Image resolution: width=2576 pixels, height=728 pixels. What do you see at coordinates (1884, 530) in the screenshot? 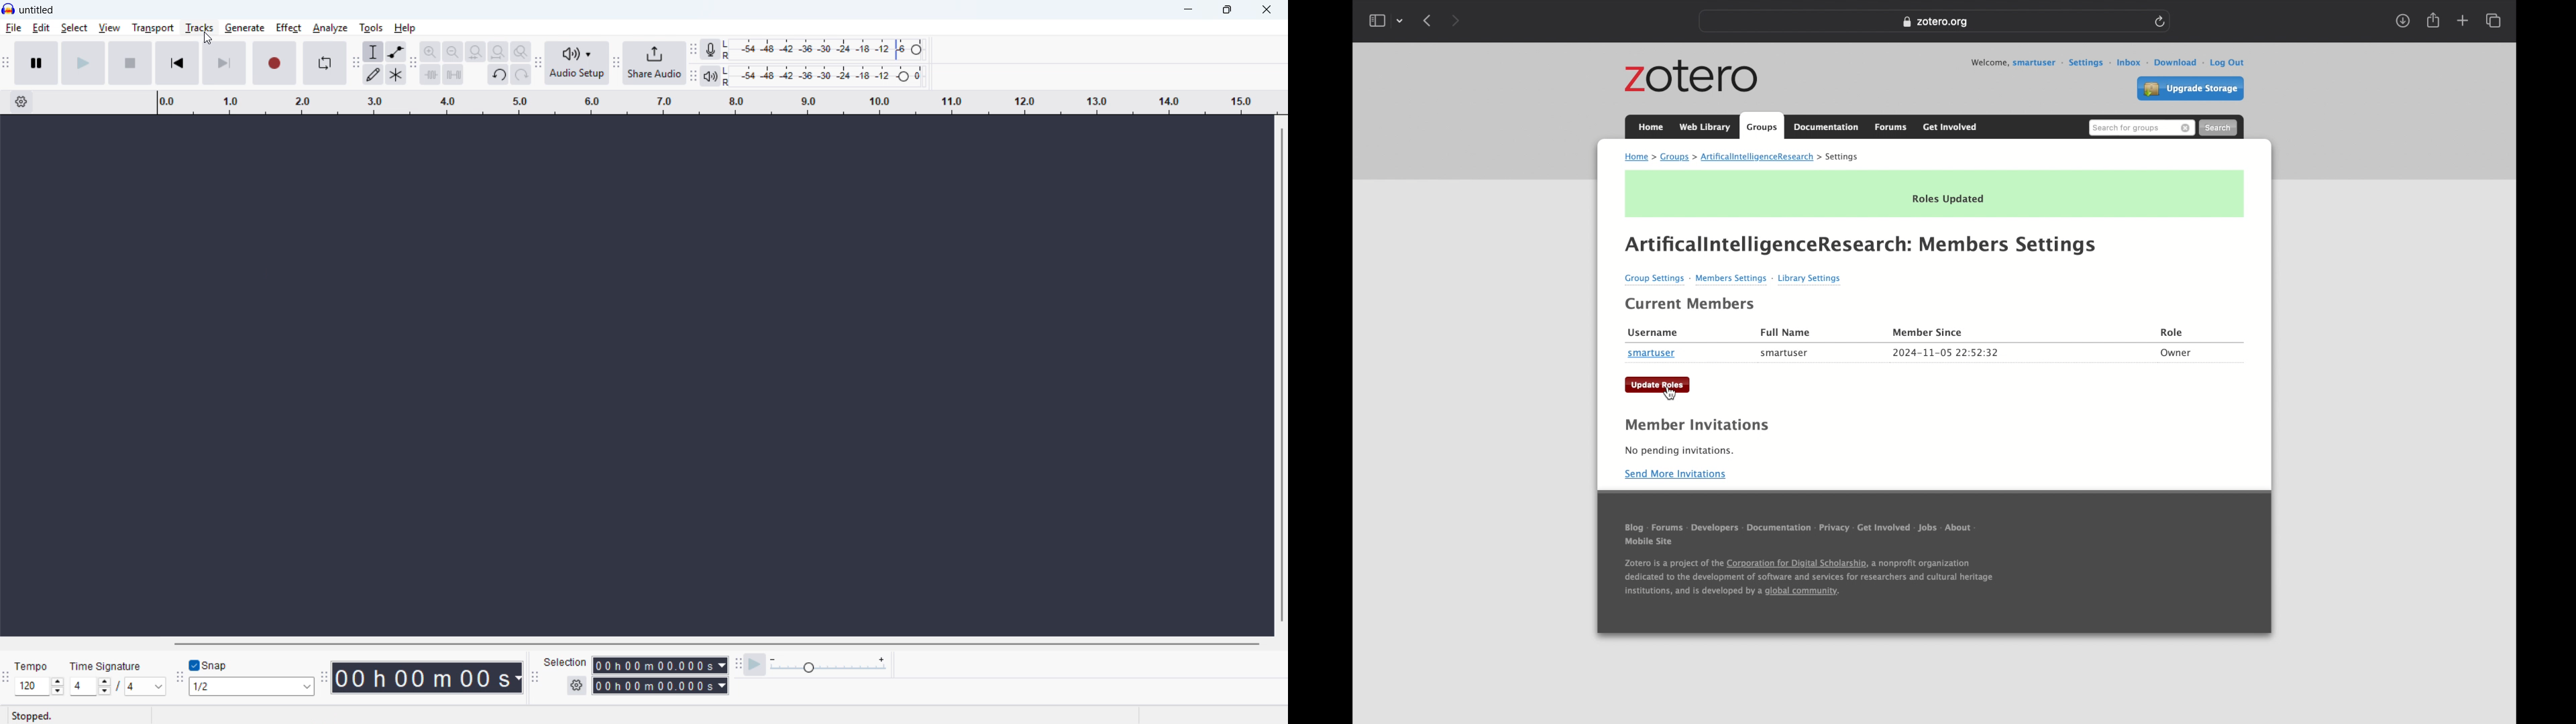
I see `get involved` at bounding box center [1884, 530].